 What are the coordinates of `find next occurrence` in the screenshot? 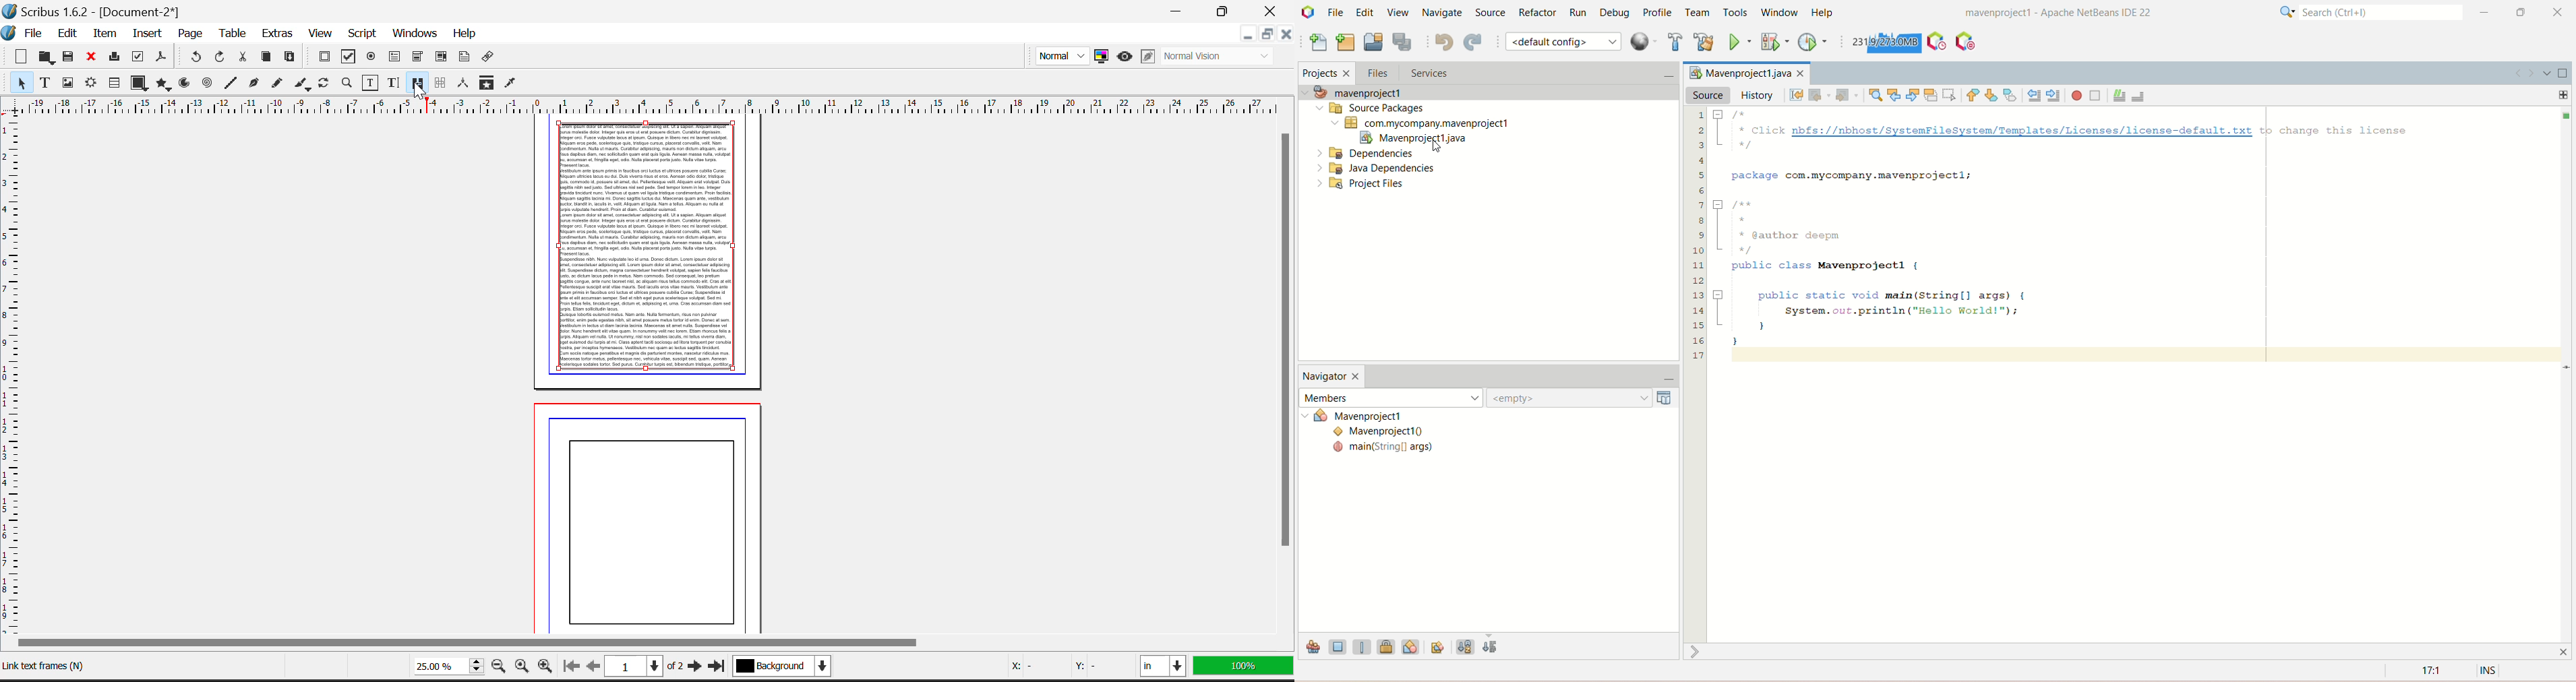 It's located at (1914, 93).